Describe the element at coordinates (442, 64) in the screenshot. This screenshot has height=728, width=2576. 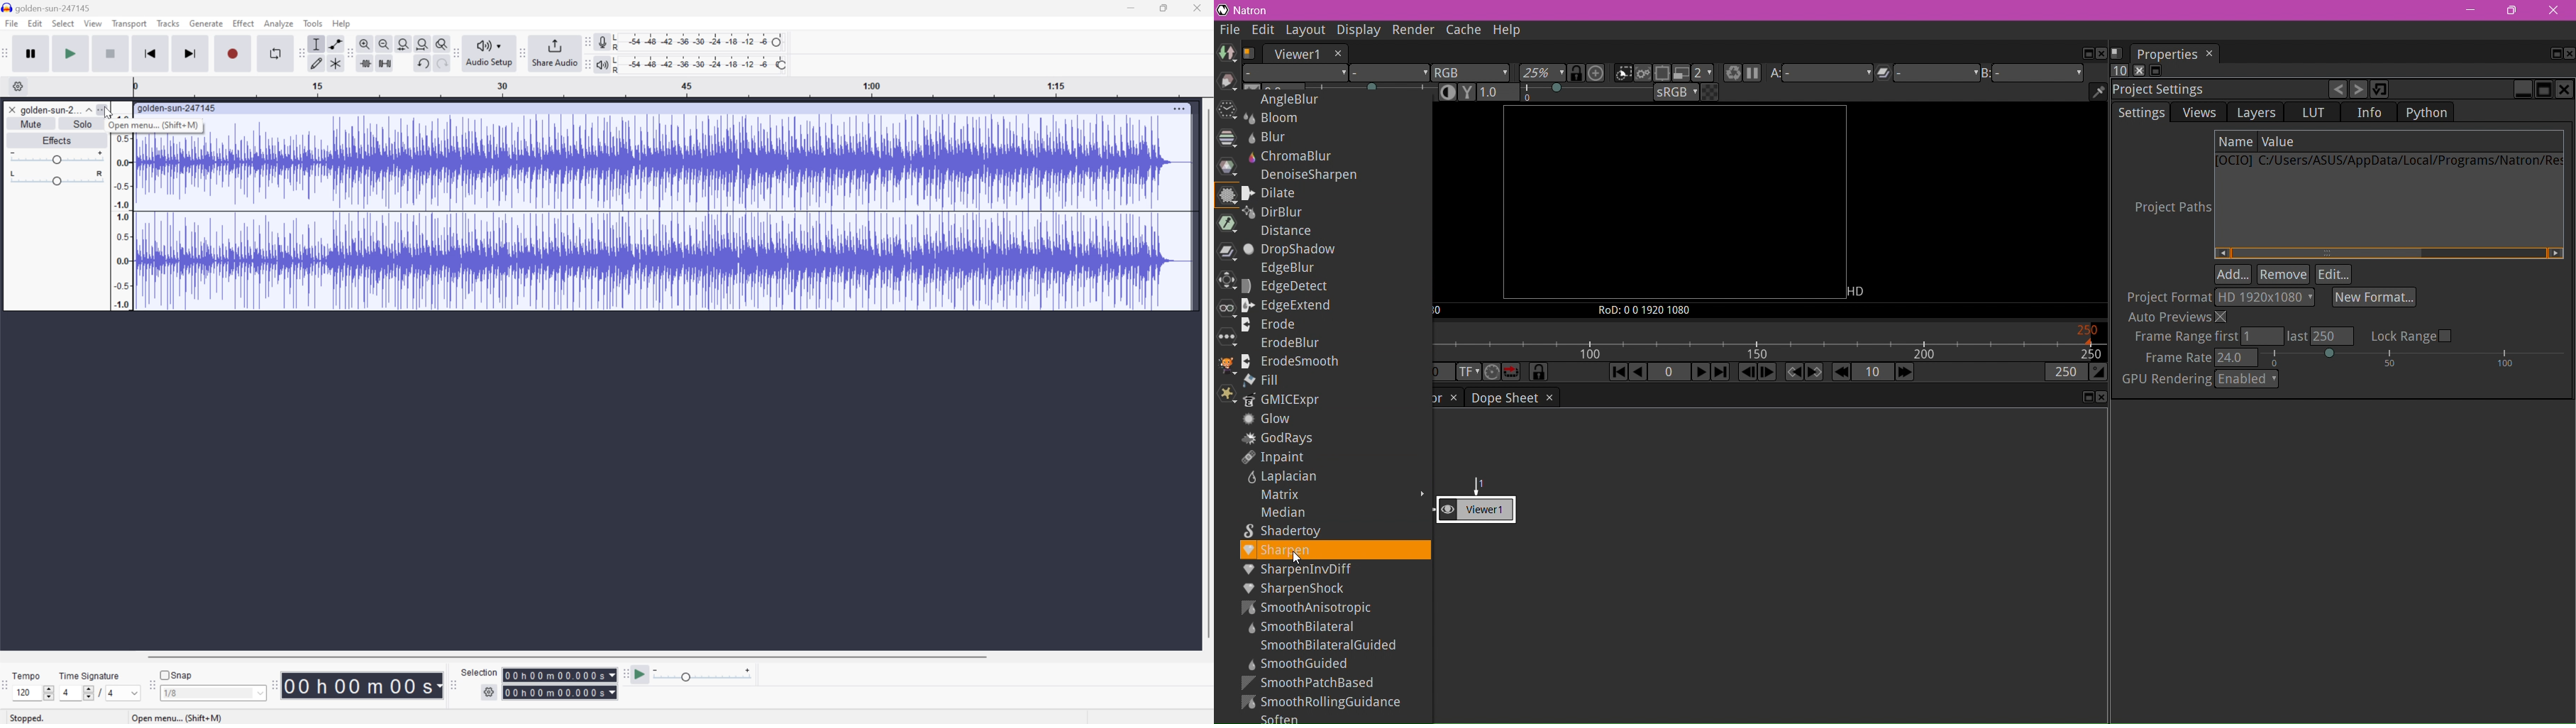
I see `Redo` at that location.